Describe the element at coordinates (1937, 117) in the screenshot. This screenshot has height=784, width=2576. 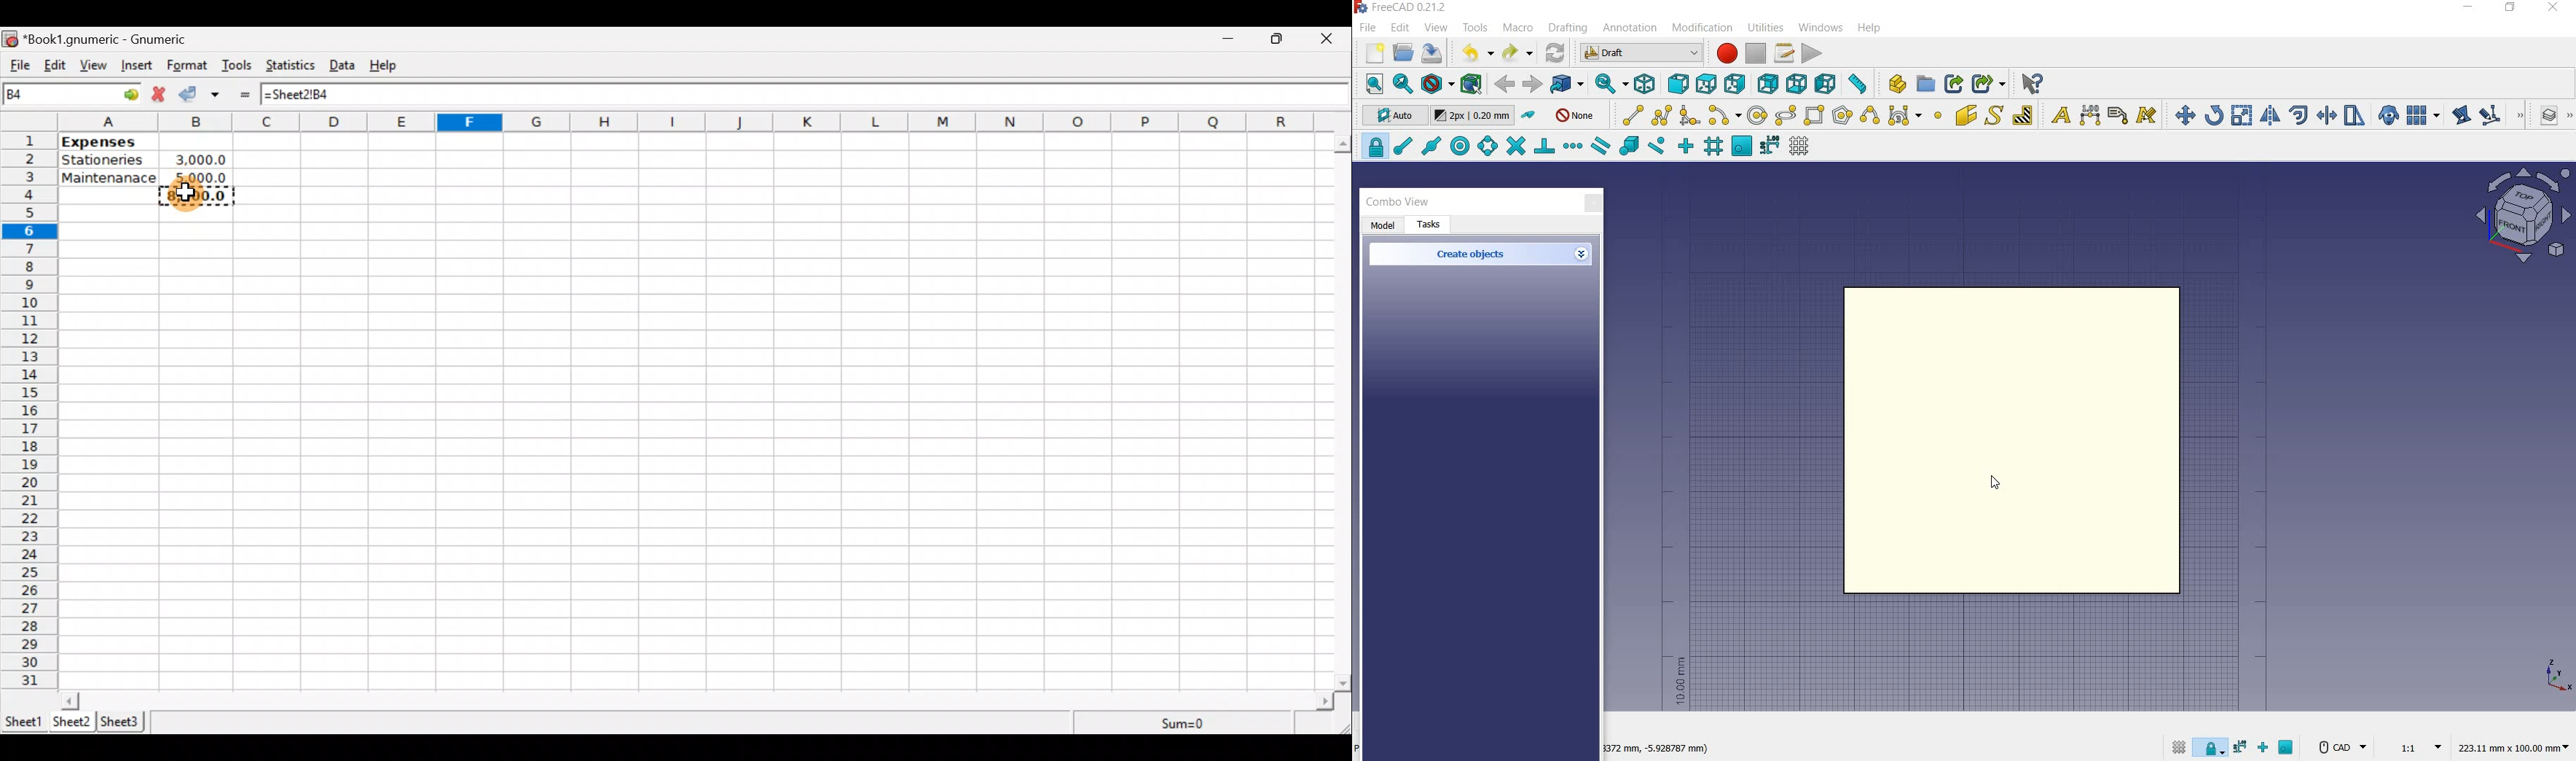
I see `point` at that location.